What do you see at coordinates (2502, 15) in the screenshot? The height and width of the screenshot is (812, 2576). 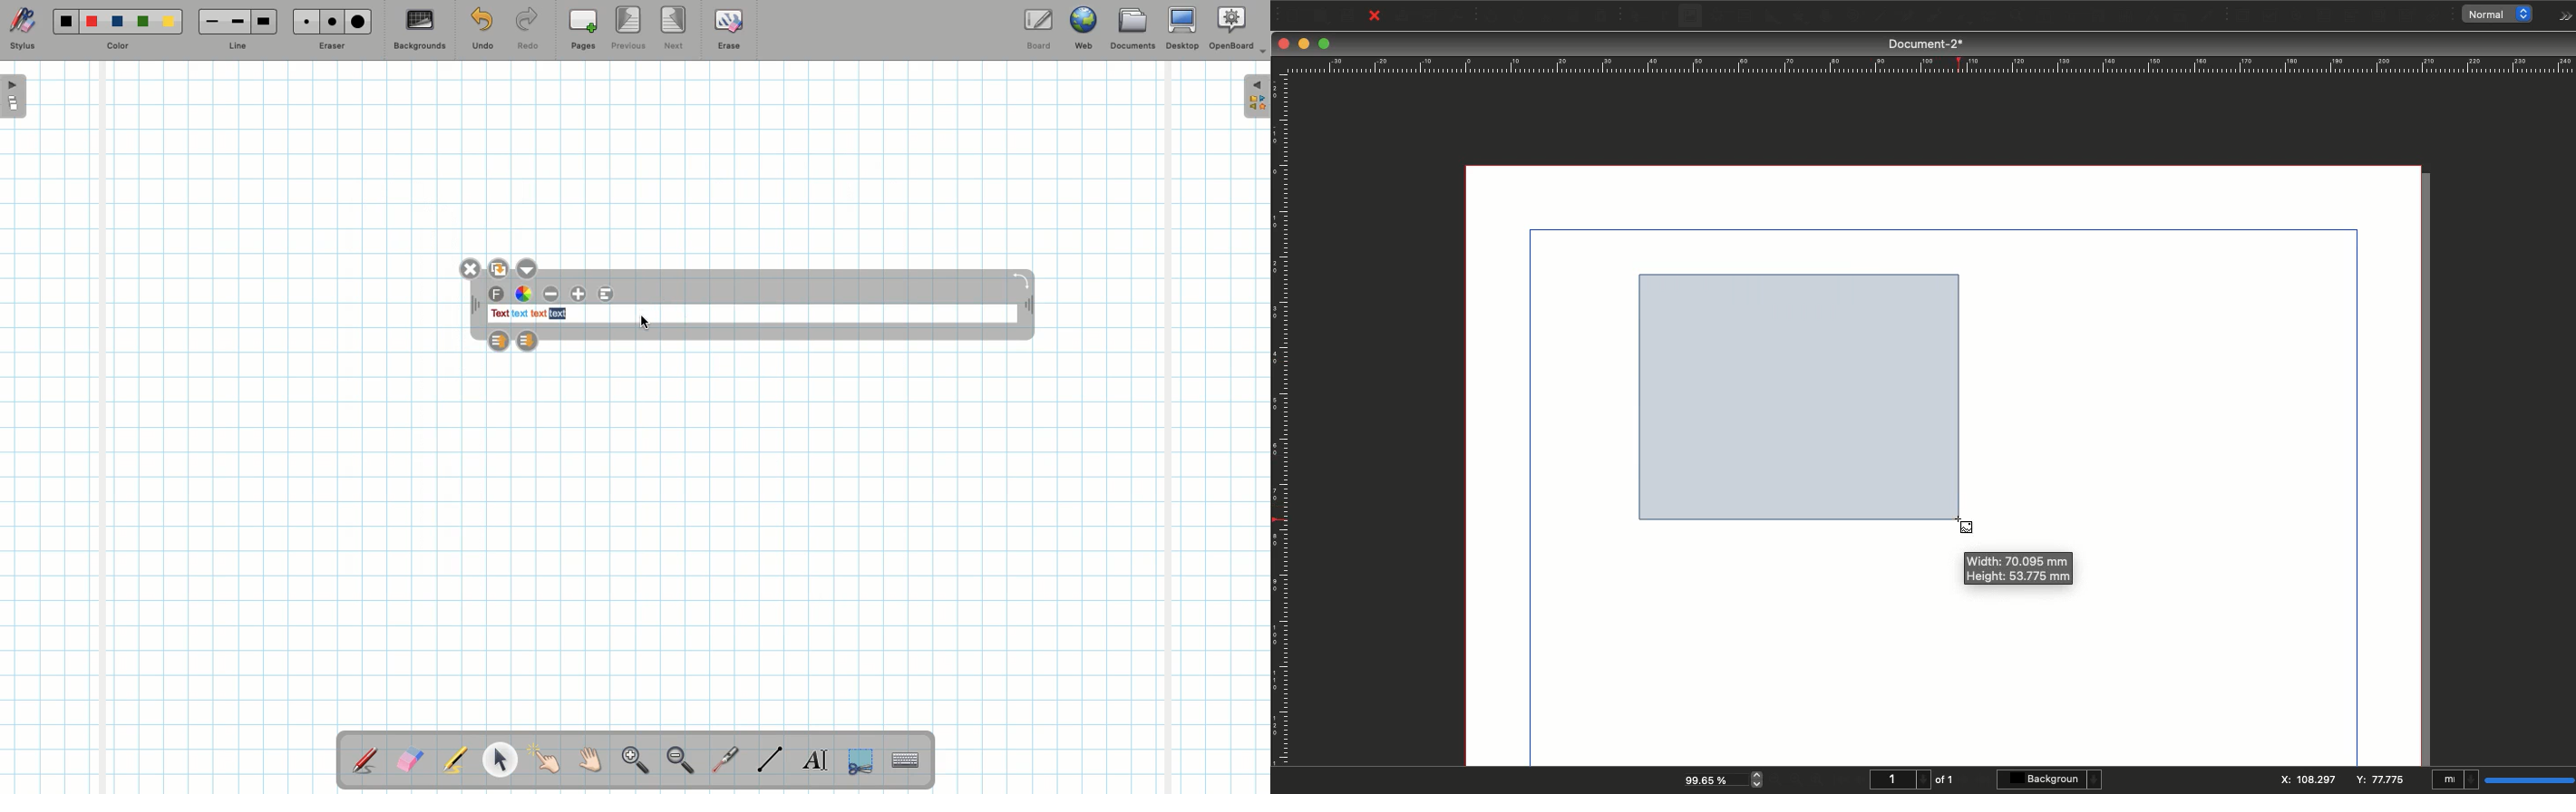 I see `normal` at bounding box center [2502, 15].